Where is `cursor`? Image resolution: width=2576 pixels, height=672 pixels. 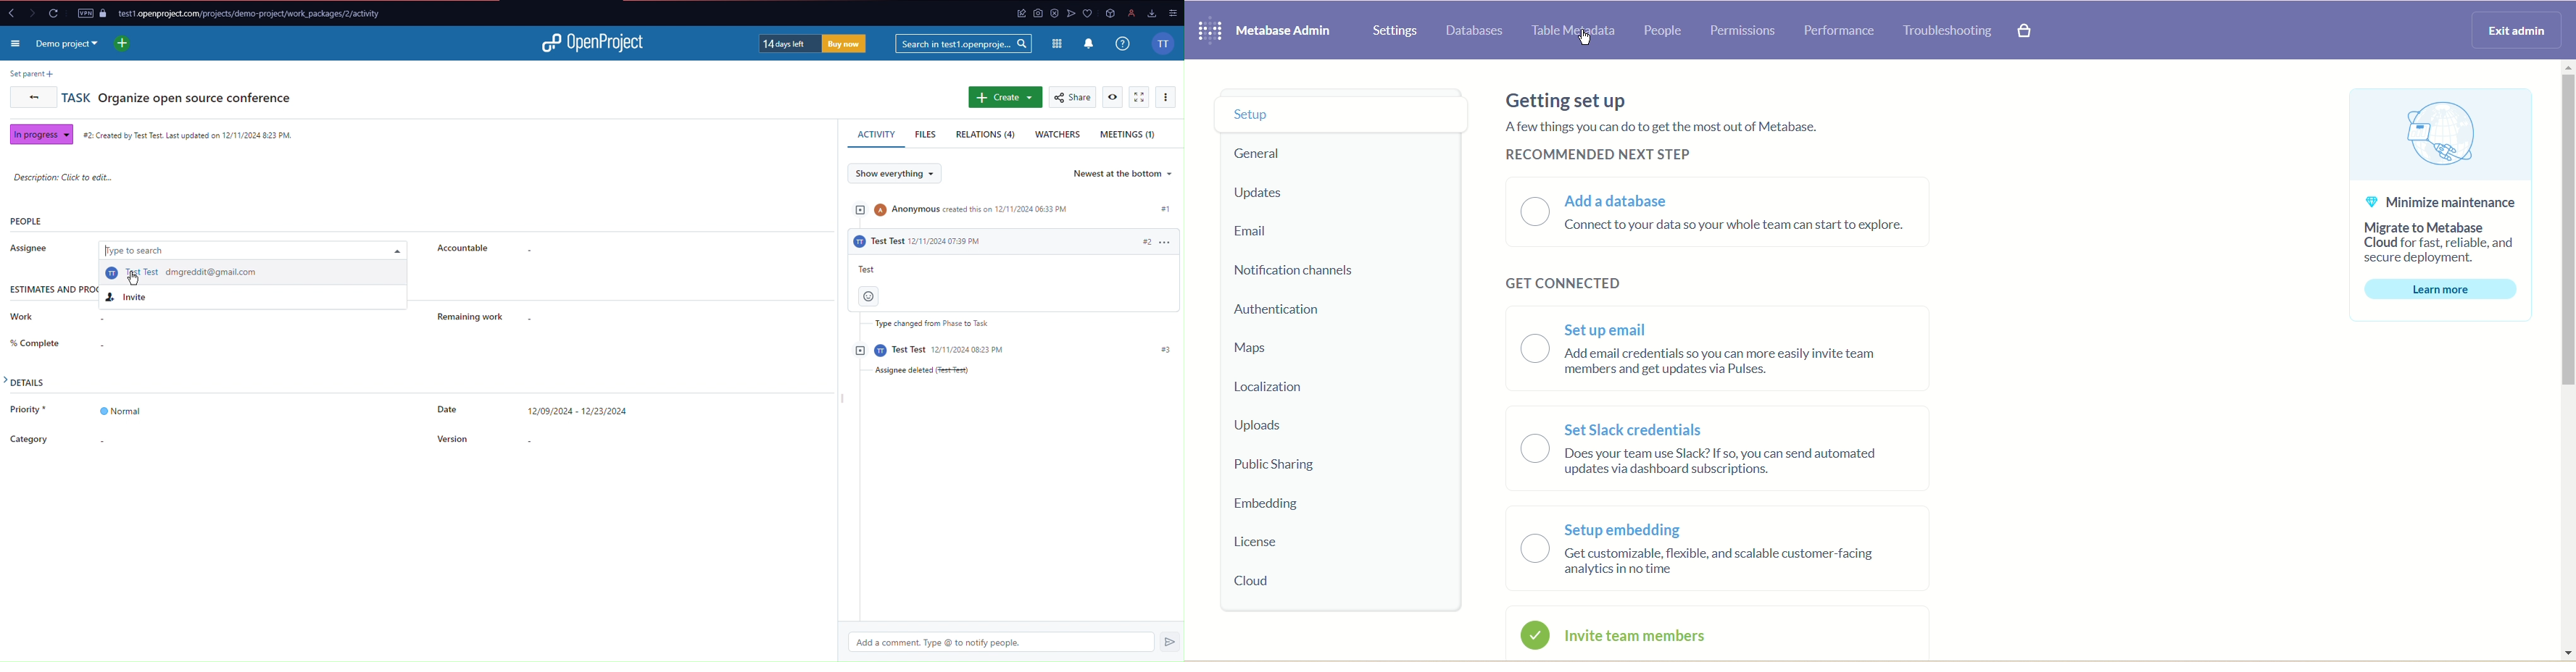 cursor is located at coordinates (1587, 41).